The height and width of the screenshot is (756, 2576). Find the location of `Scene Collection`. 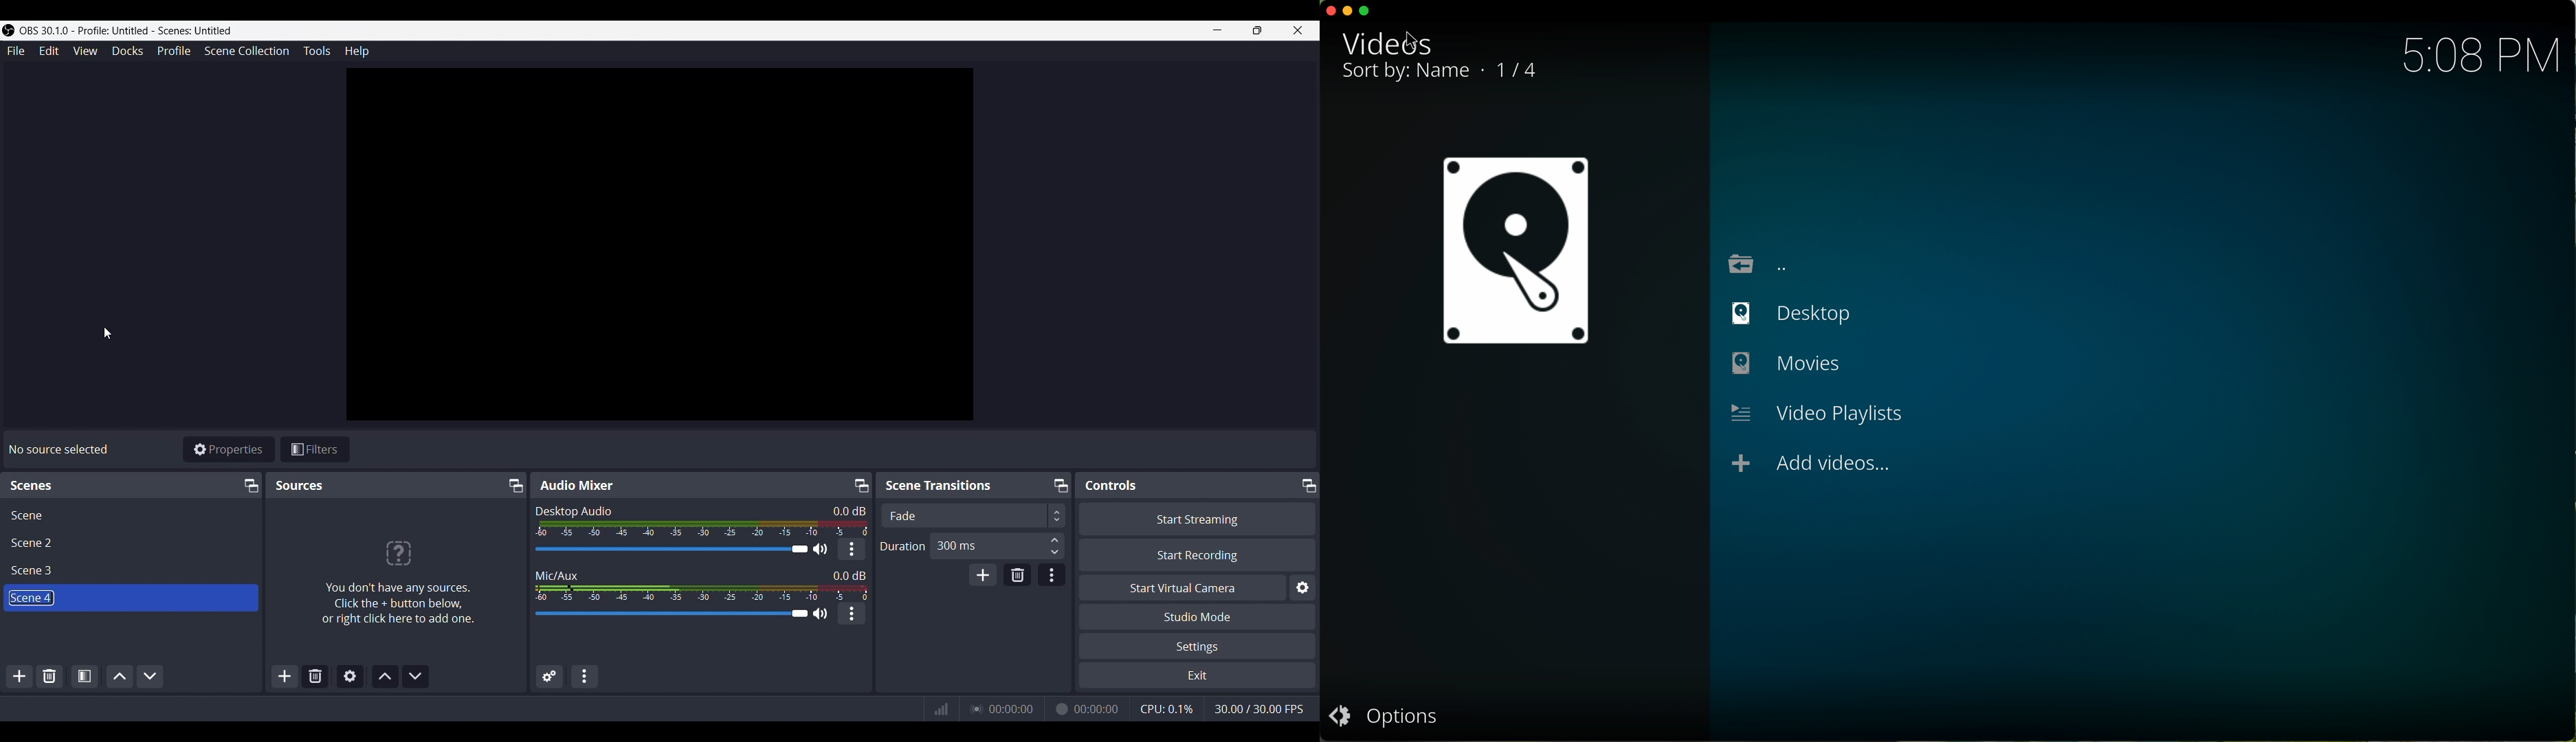

Scene Collection is located at coordinates (247, 50).